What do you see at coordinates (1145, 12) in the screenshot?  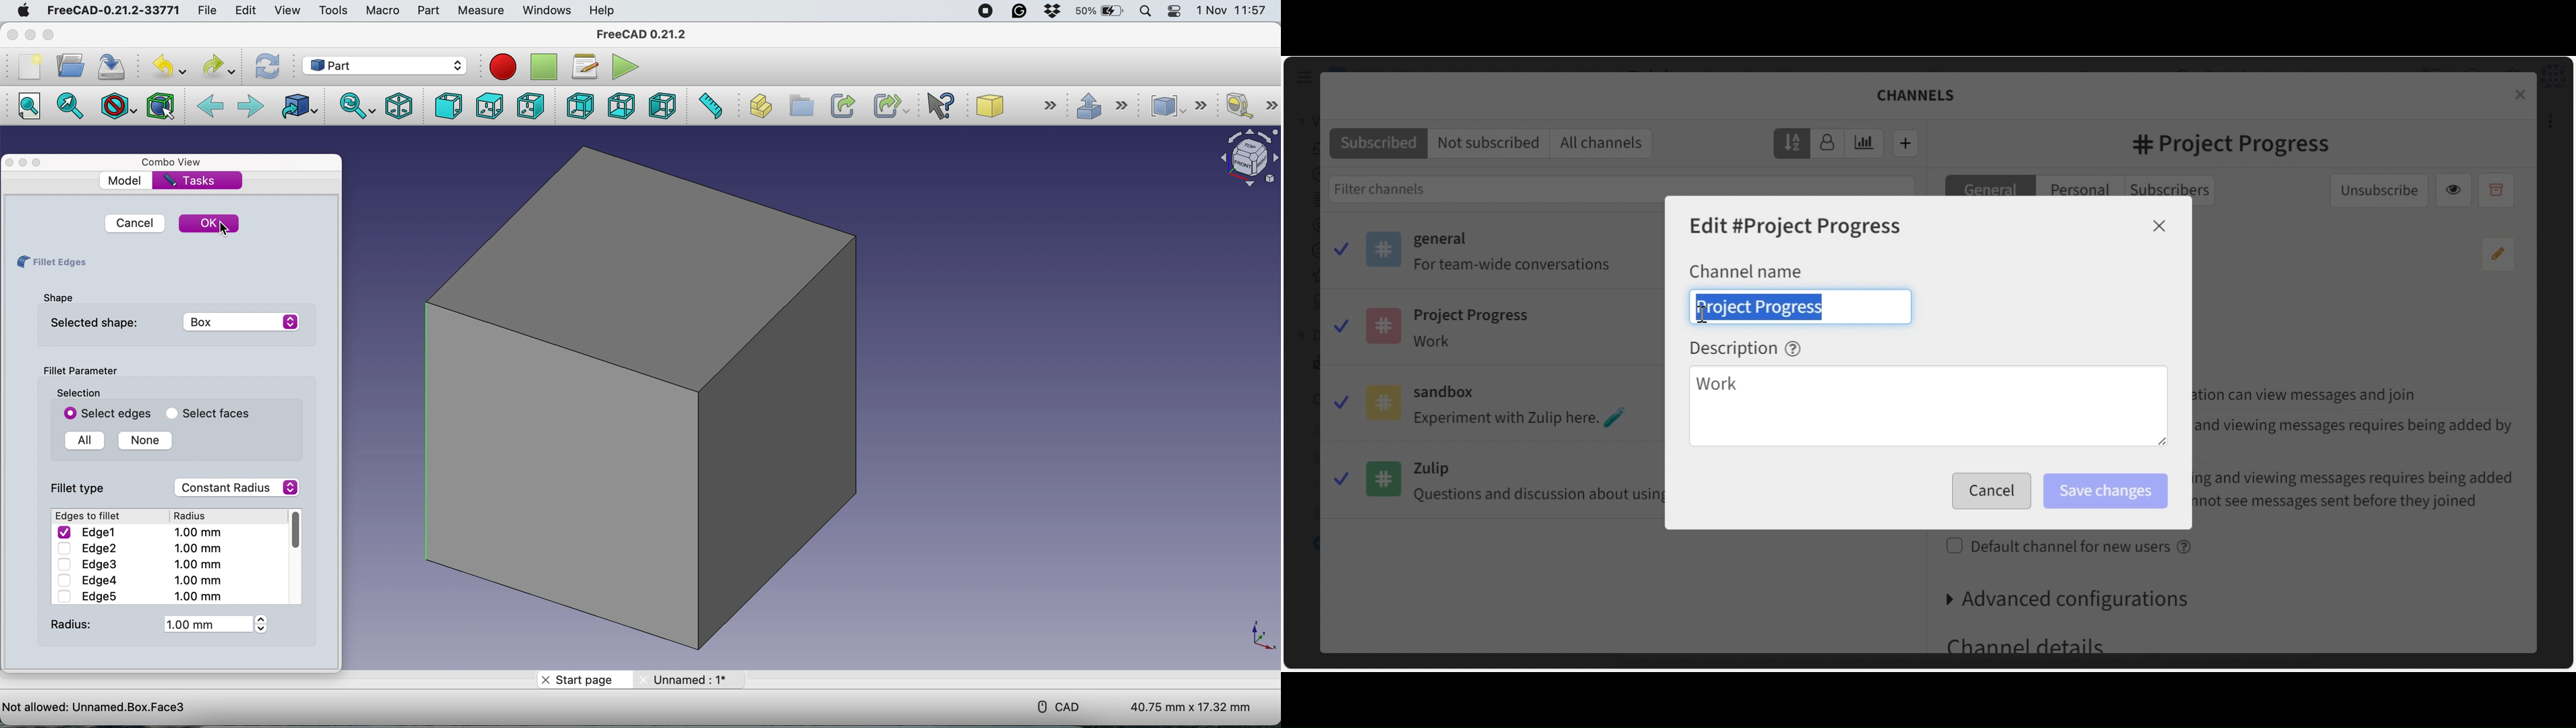 I see `spotlight search` at bounding box center [1145, 12].